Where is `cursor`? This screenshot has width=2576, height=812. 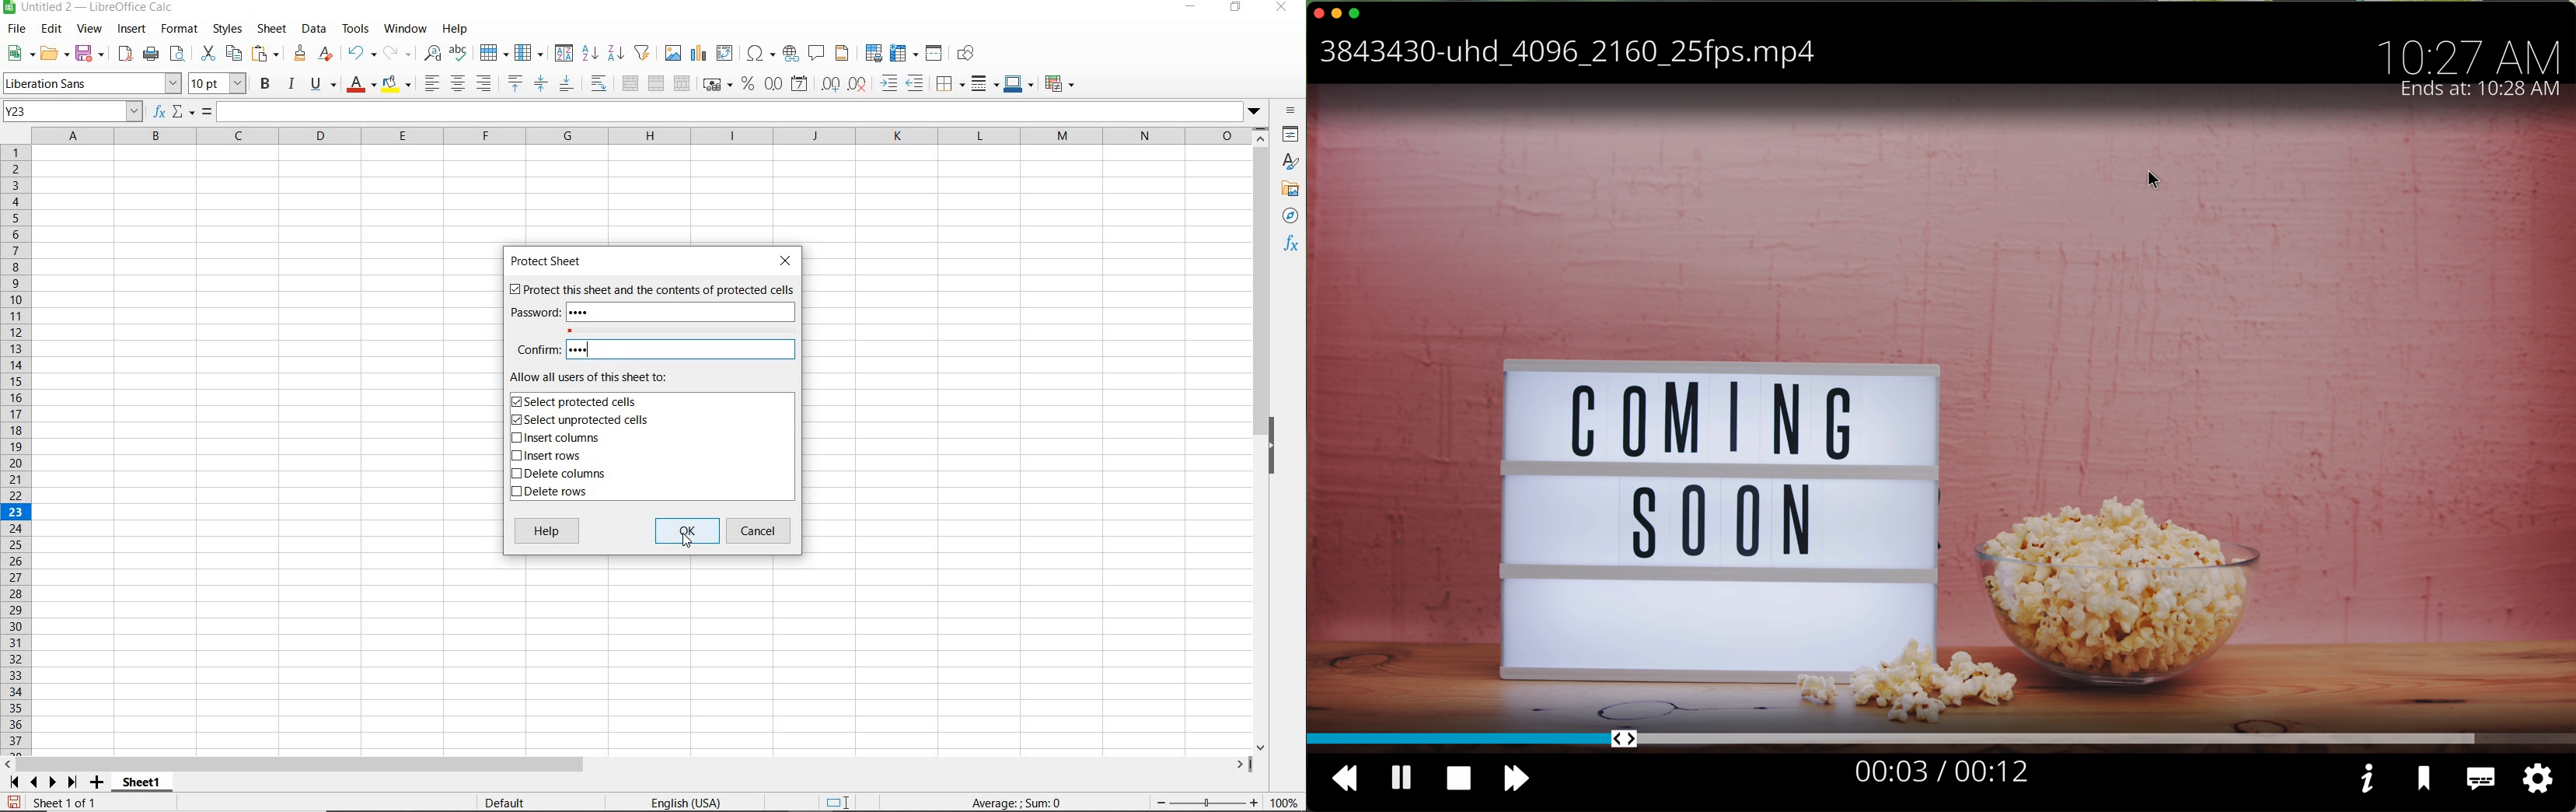
cursor is located at coordinates (2153, 182).